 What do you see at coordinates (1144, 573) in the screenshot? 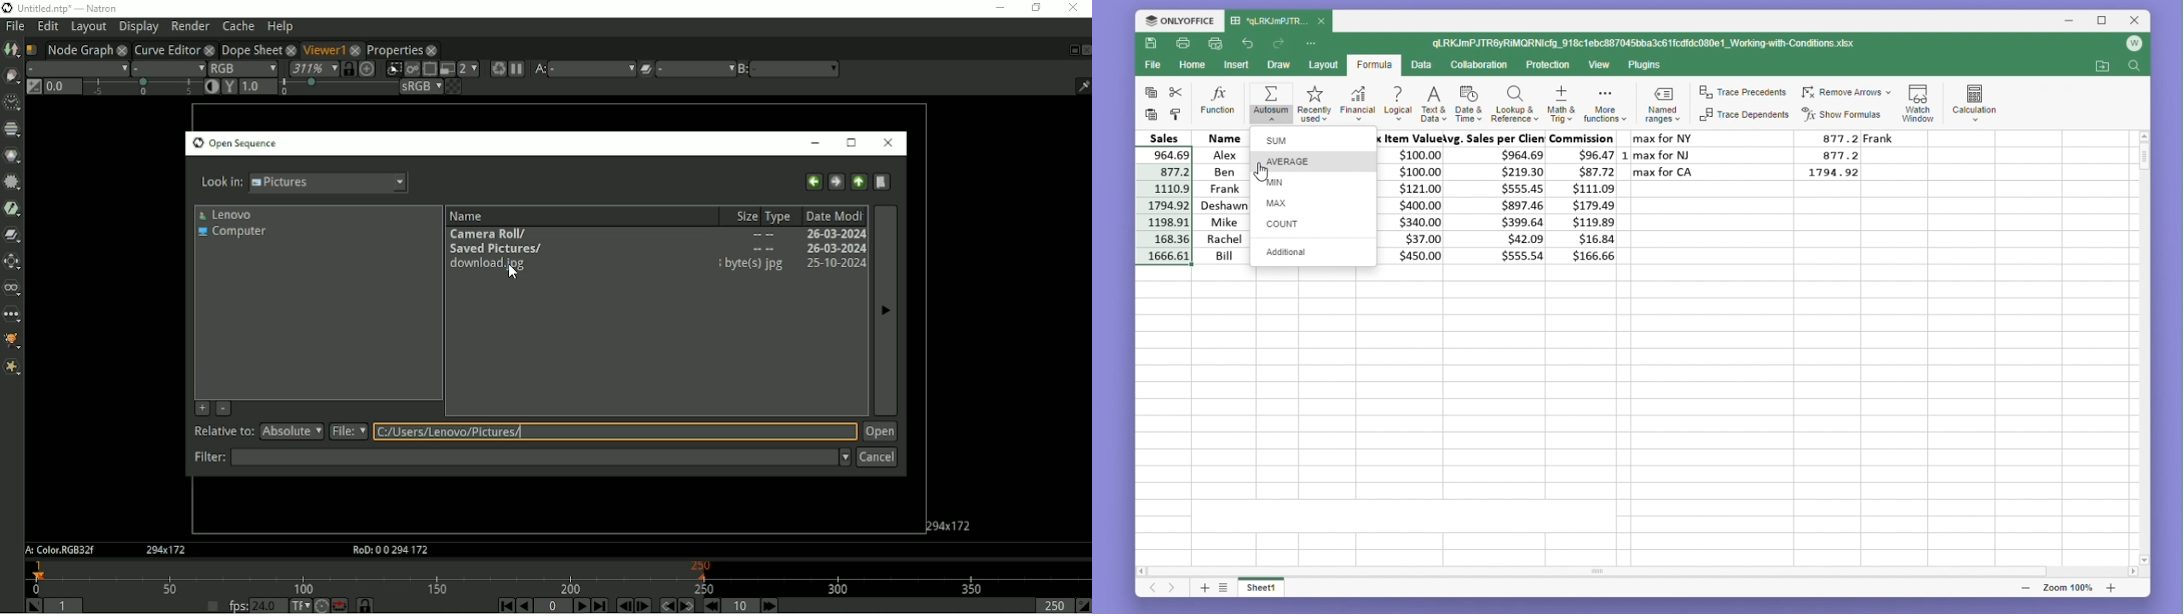
I see `scroll left` at bounding box center [1144, 573].